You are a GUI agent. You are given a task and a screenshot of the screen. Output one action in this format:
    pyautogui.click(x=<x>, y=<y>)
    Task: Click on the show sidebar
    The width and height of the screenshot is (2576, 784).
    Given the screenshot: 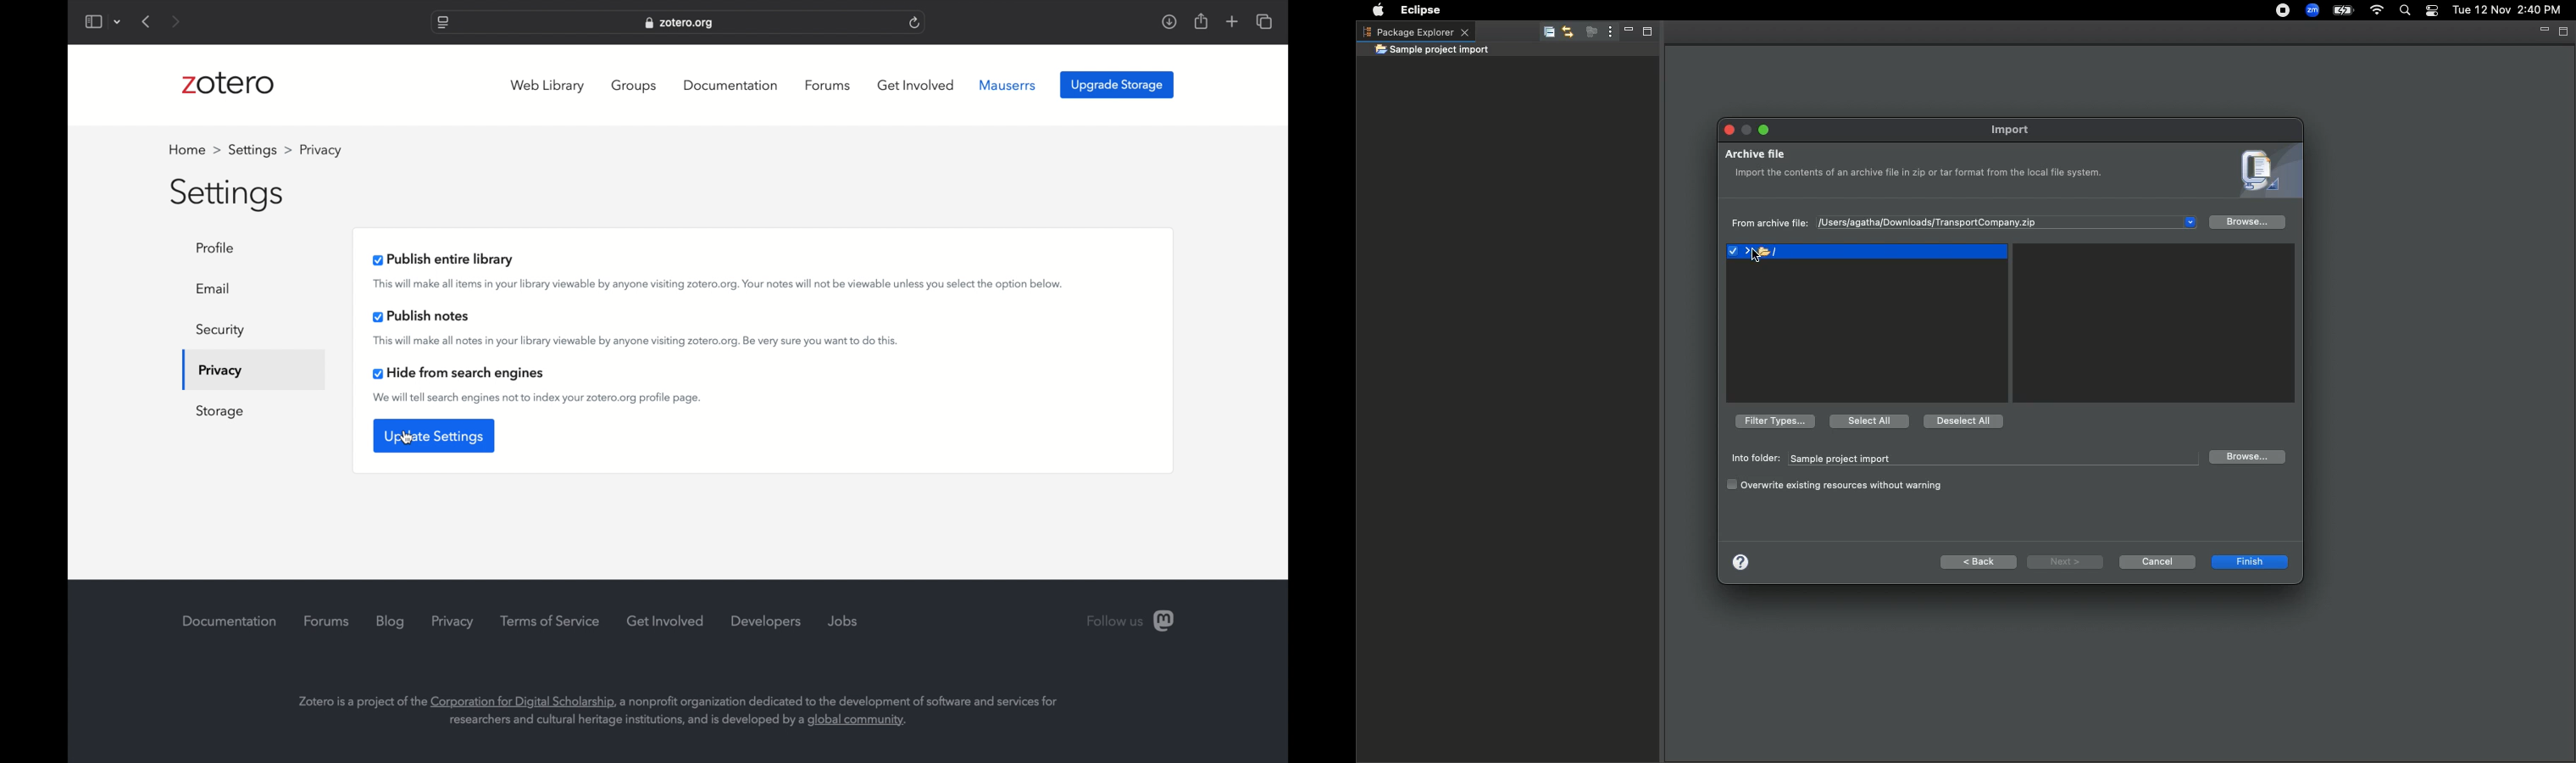 What is the action you would take?
    pyautogui.click(x=93, y=23)
    